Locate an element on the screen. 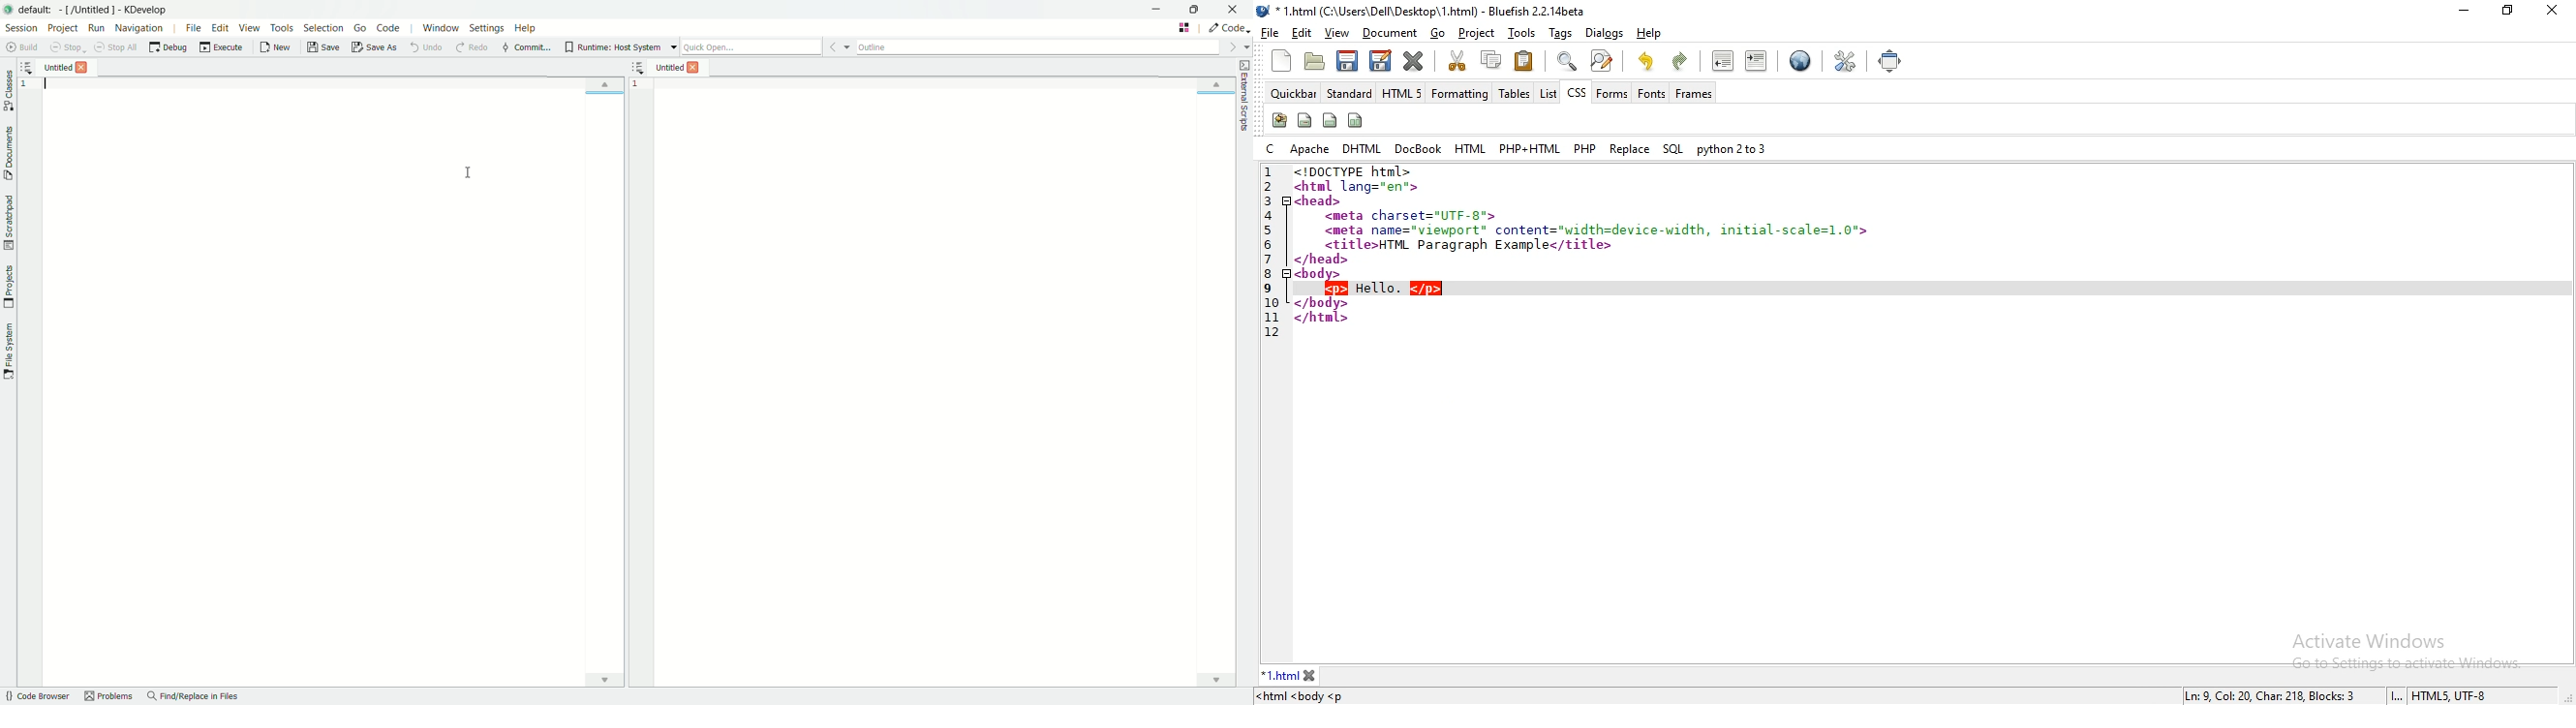 The width and height of the screenshot is (2576, 728). quick open is located at coordinates (765, 47).